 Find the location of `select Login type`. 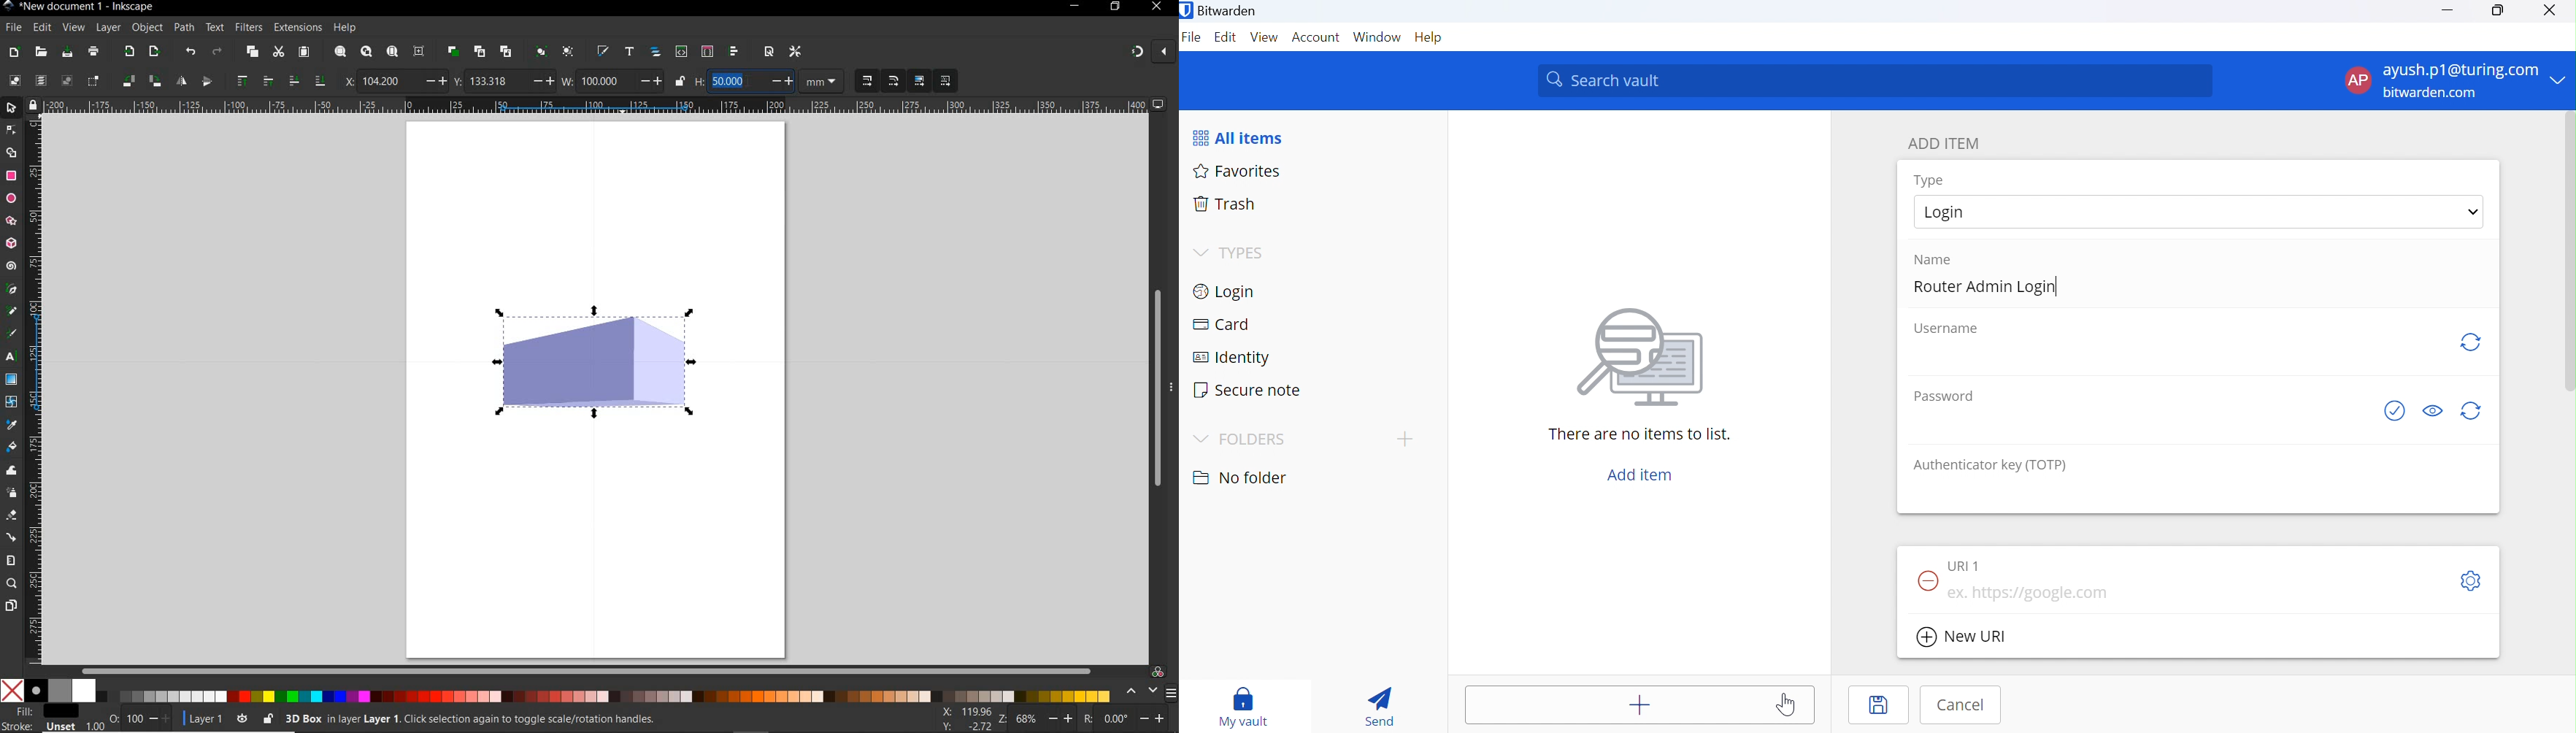

select Login type is located at coordinates (2199, 211).